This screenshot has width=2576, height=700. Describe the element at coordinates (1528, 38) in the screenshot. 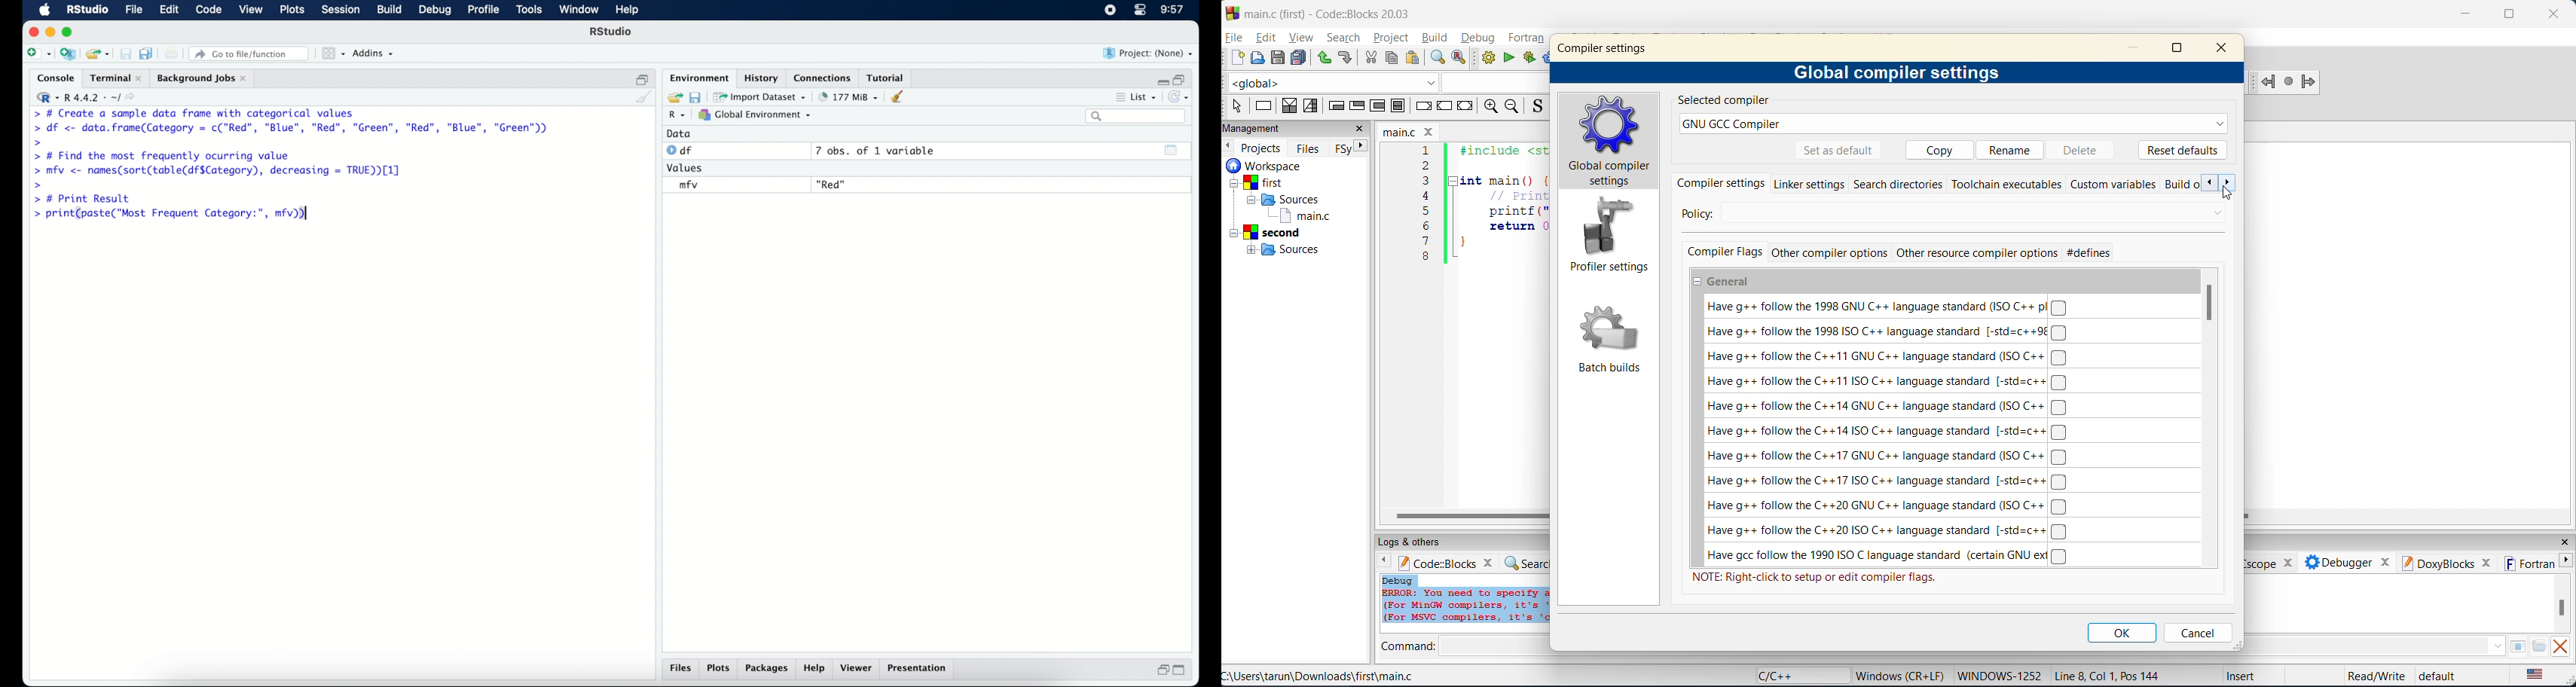

I see `fortran` at that location.